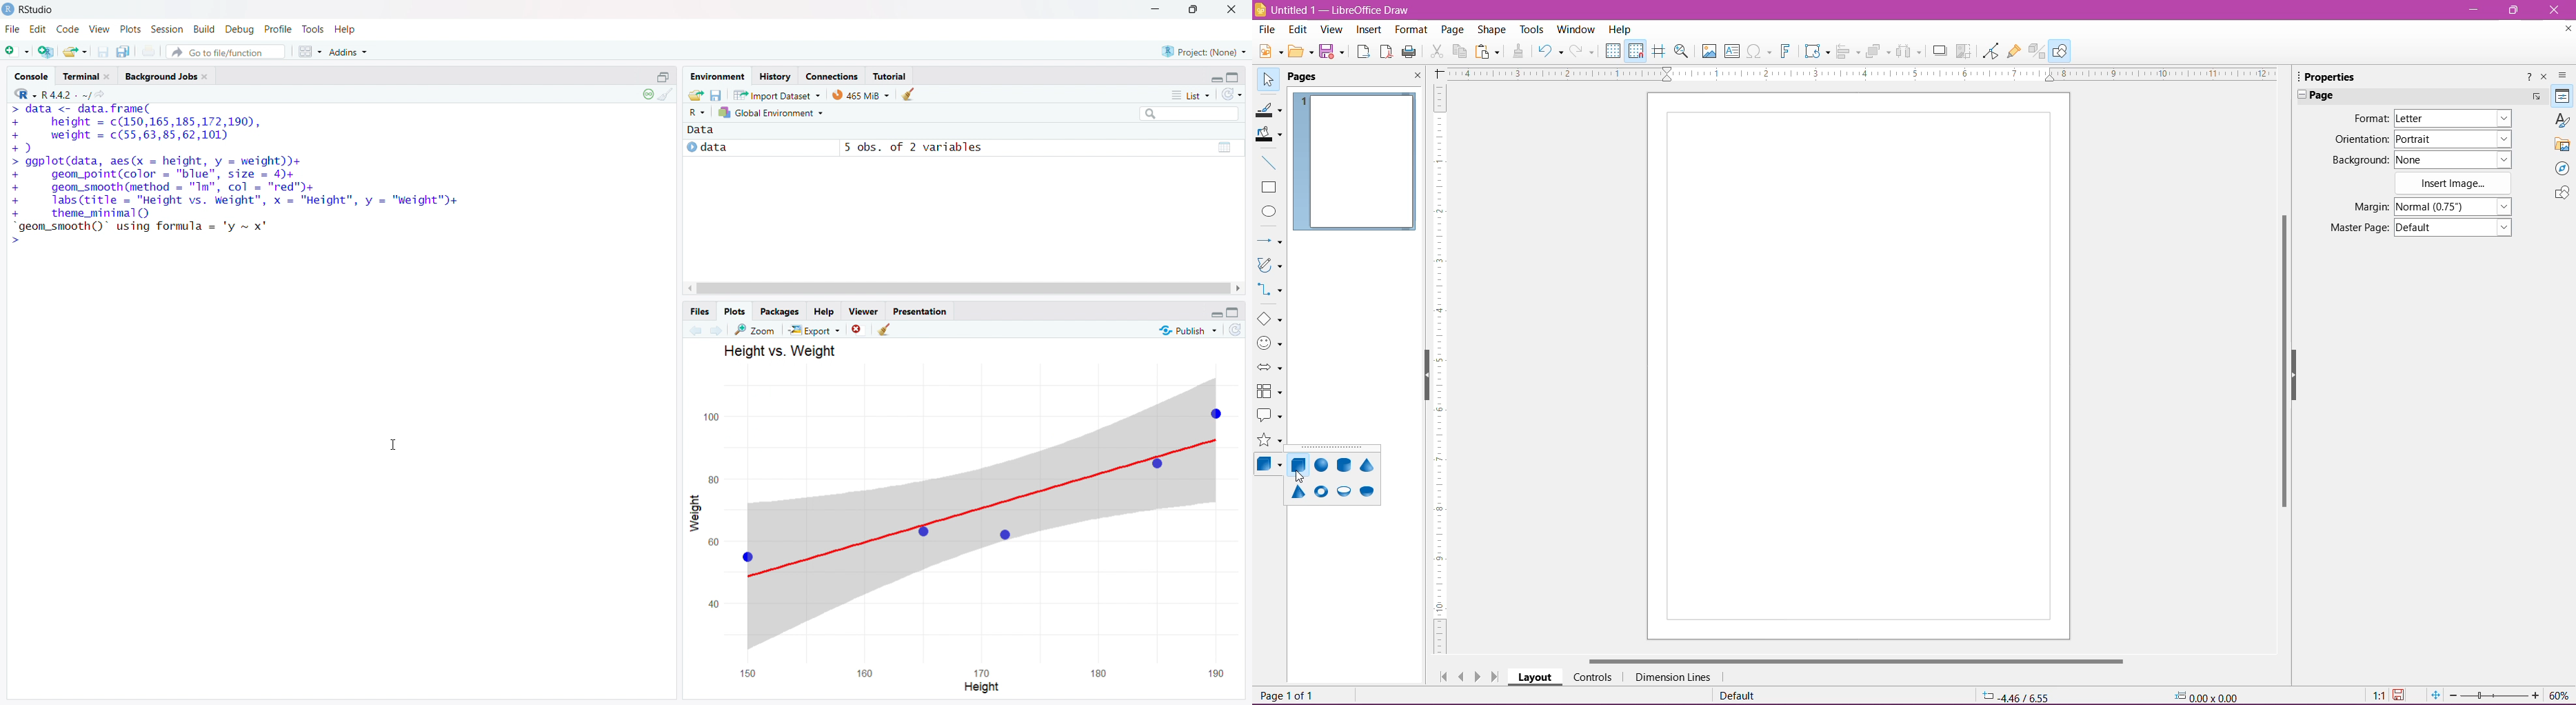  What do you see at coordinates (664, 76) in the screenshot?
I see `open new console` at bounding box center [664, 76].